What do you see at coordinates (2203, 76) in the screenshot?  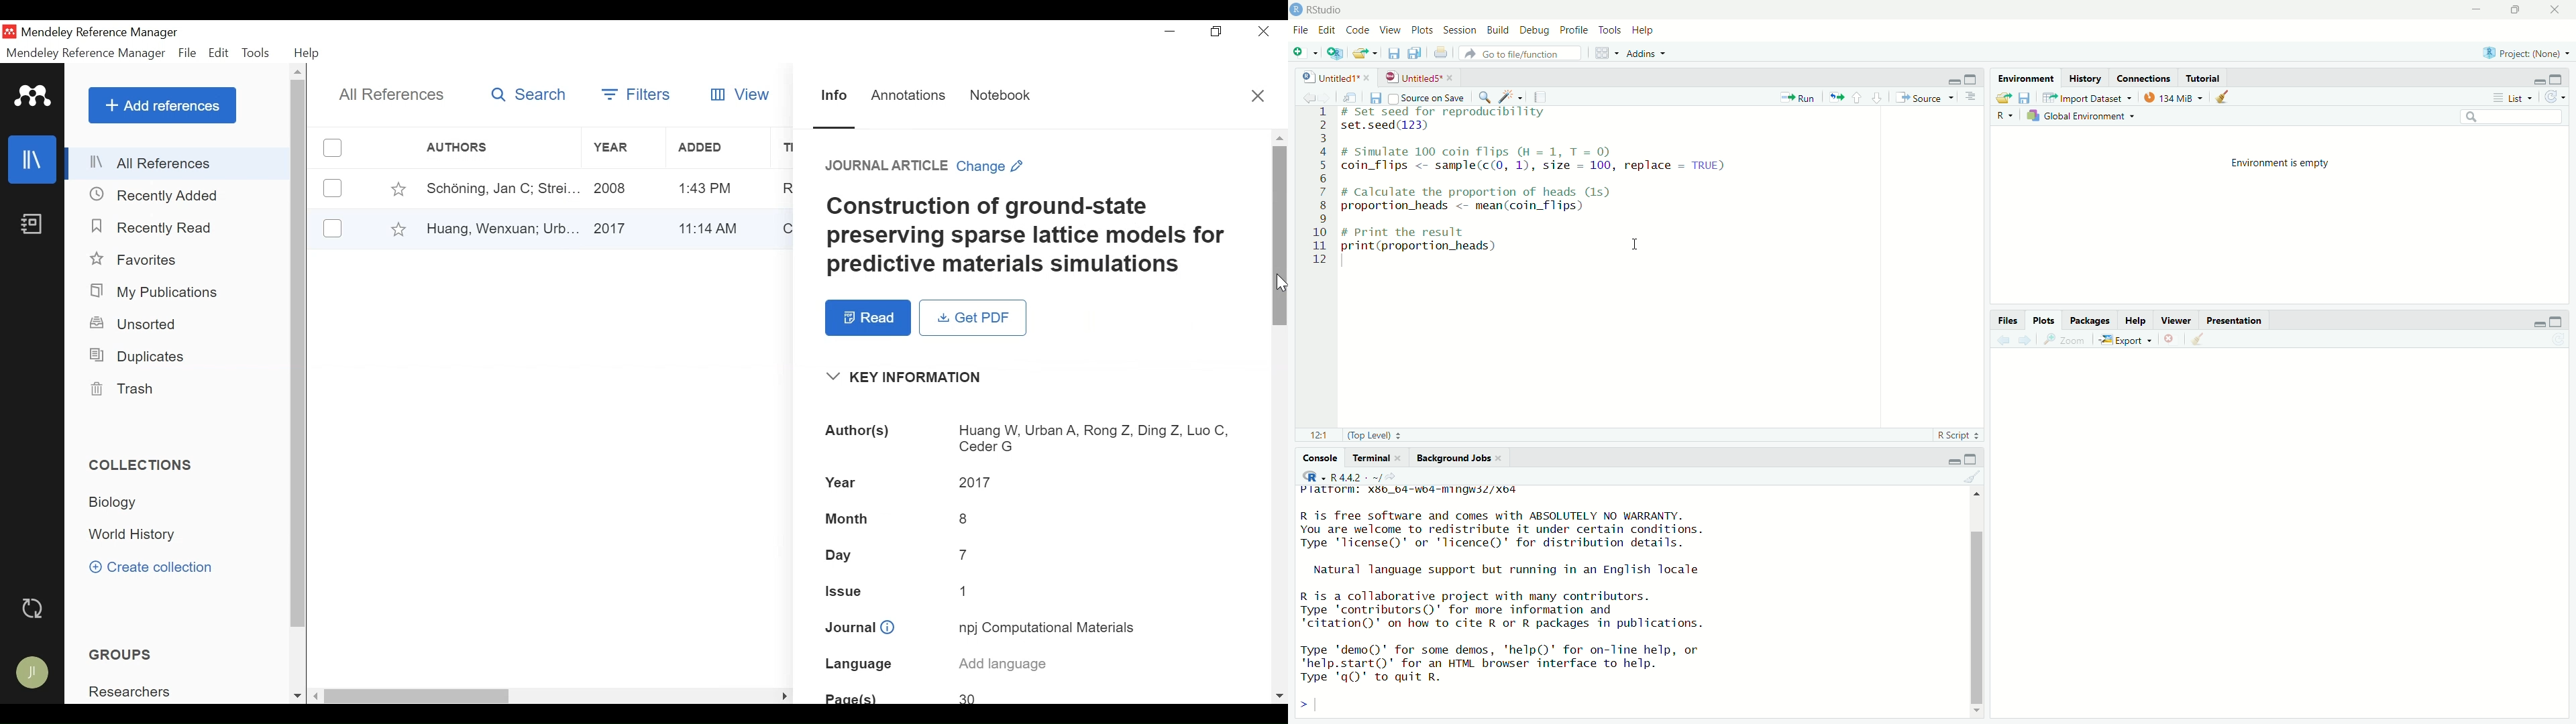 I see `Tutorial` at bounding box center [2203, 76].